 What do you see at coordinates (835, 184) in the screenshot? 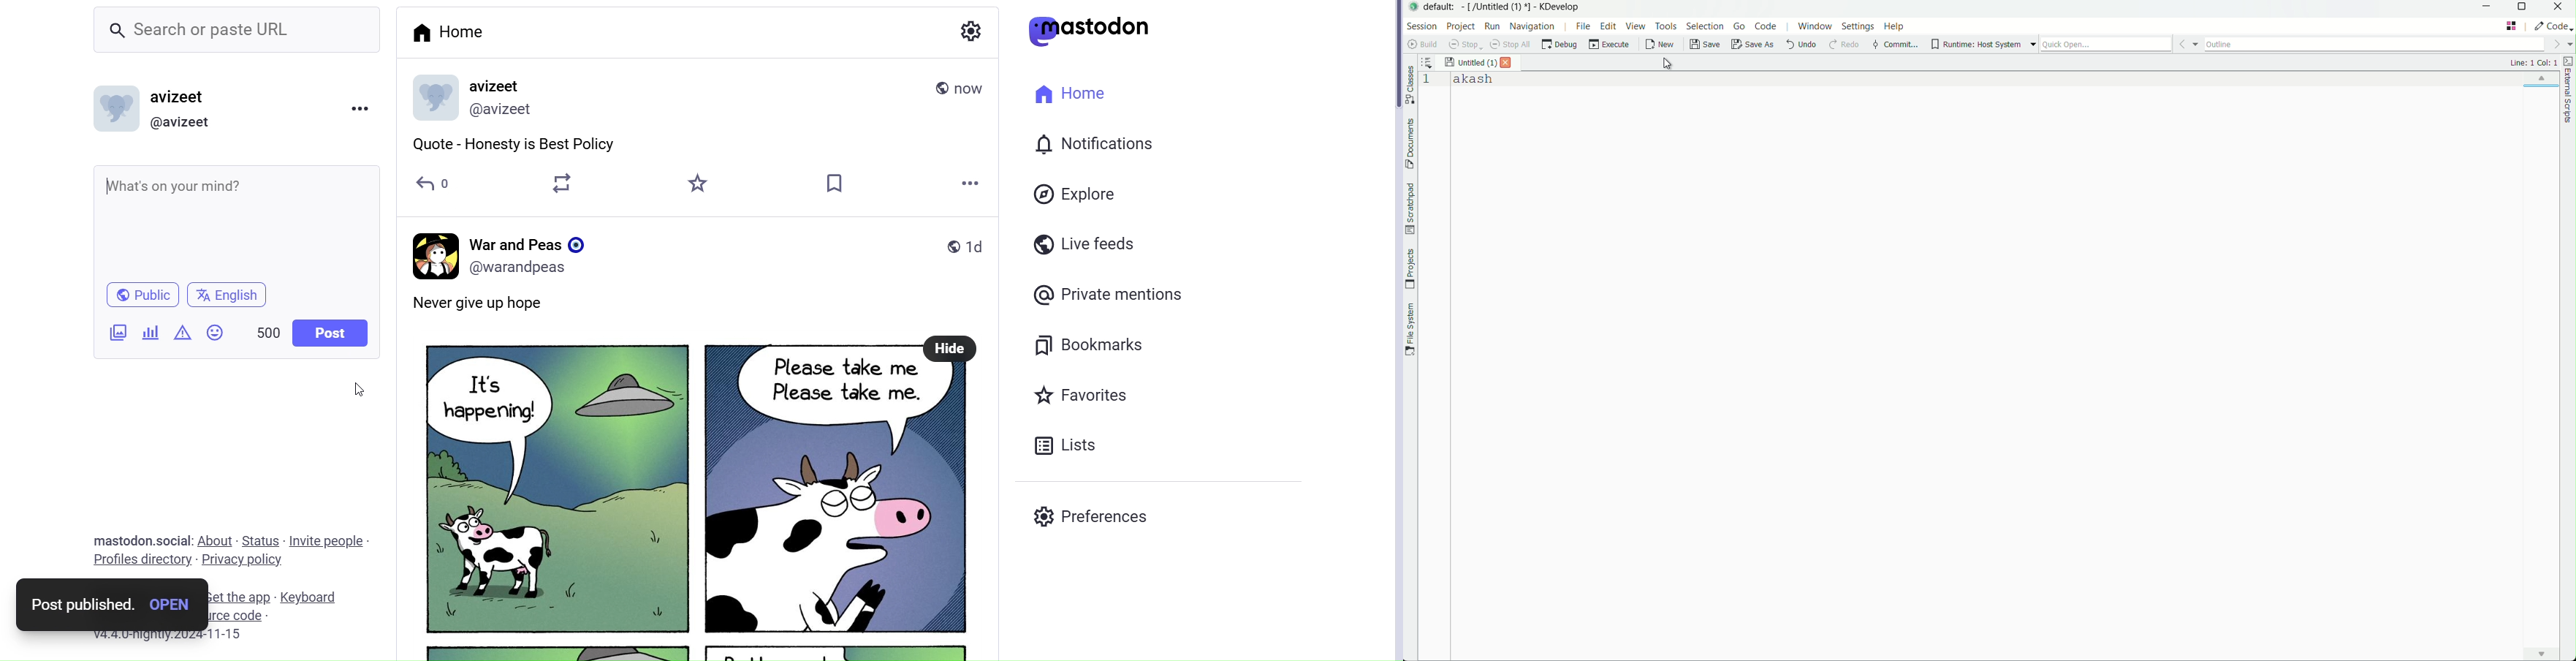
I see `Bookmark` at bounding box center [835, 184].